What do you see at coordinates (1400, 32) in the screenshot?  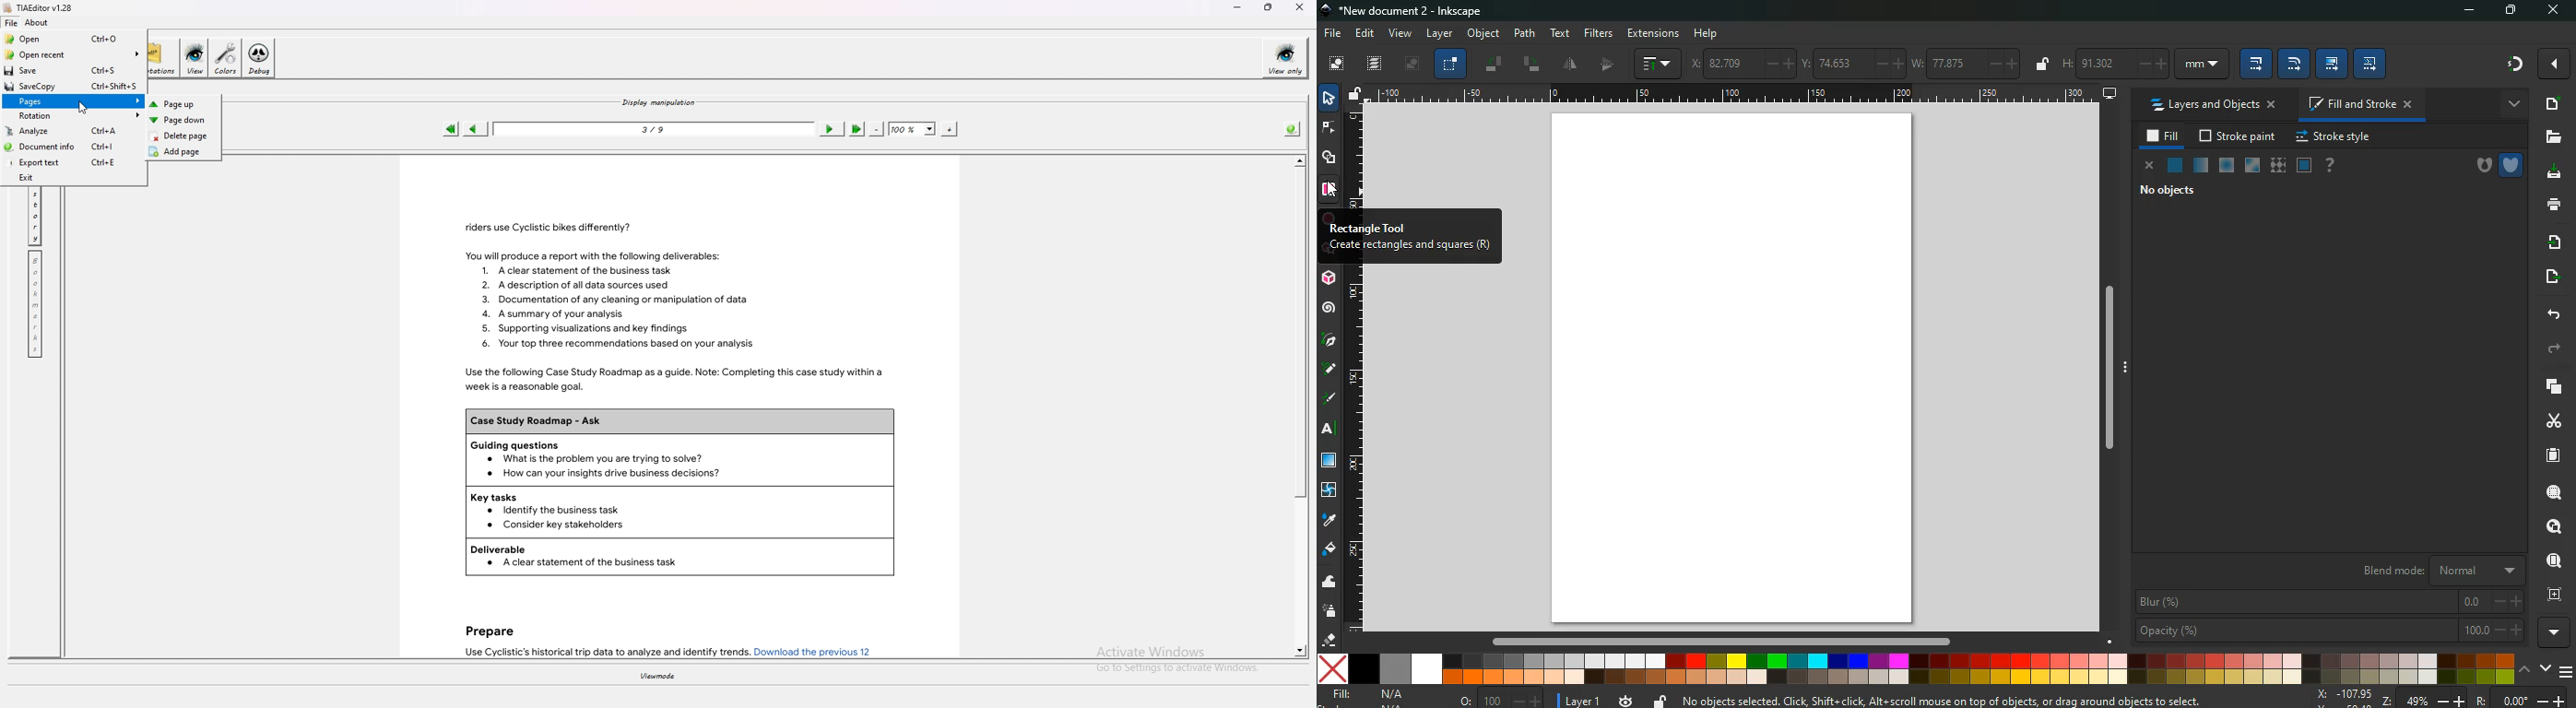 I see `view` at bounding box center [1400, 32].